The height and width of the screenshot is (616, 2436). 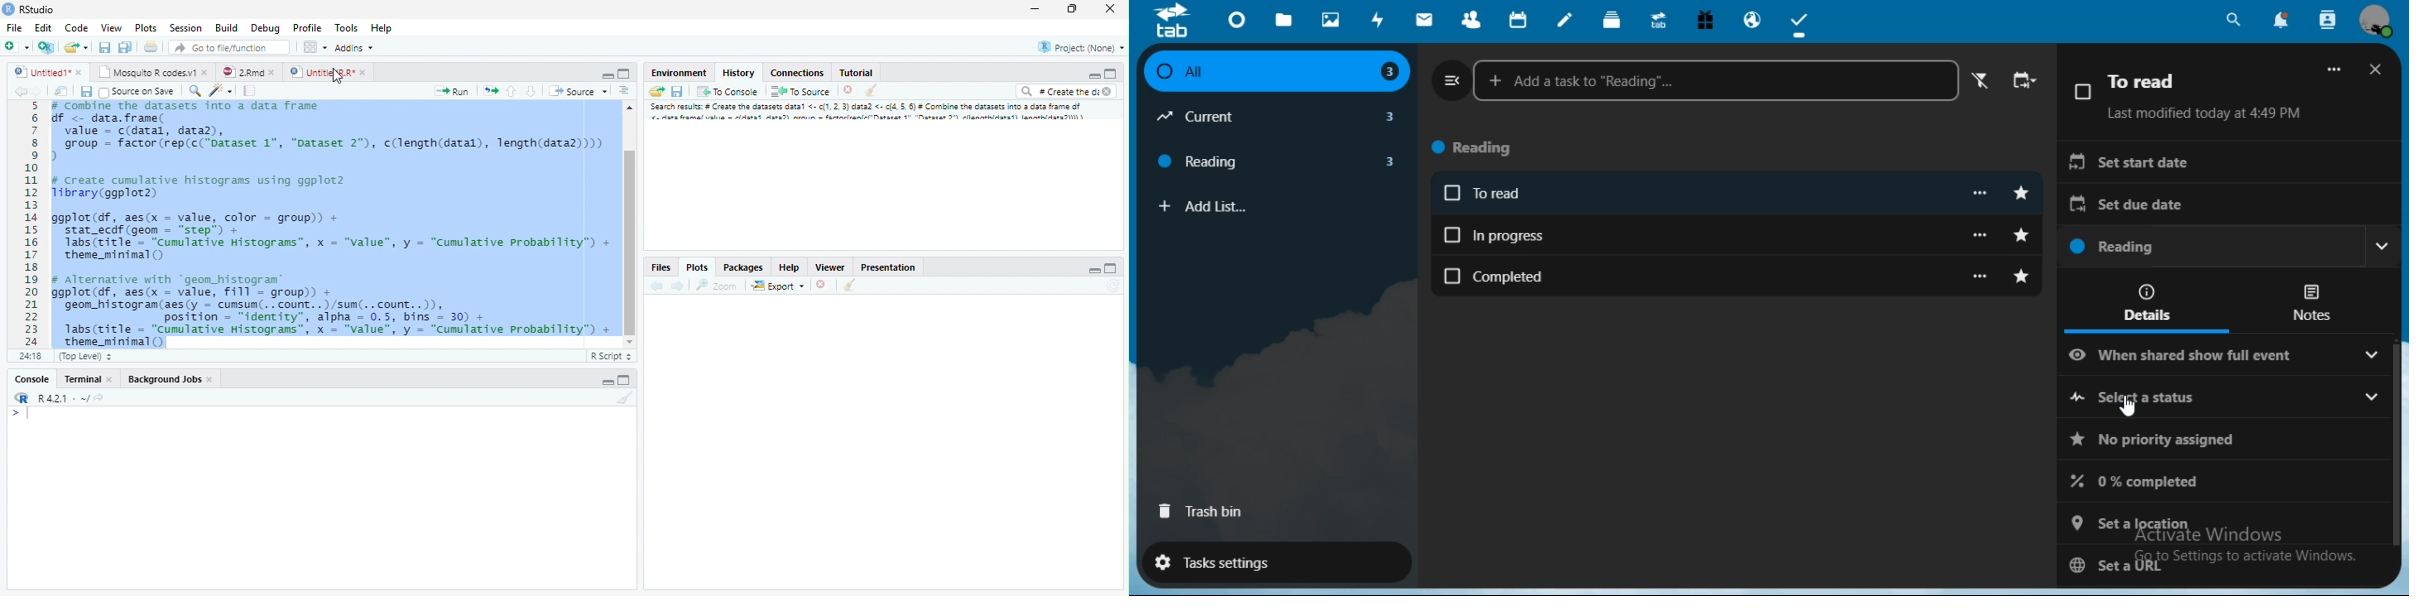 I want to click on Last modified today at 4:49 PM, so click(x=2205, y=113).